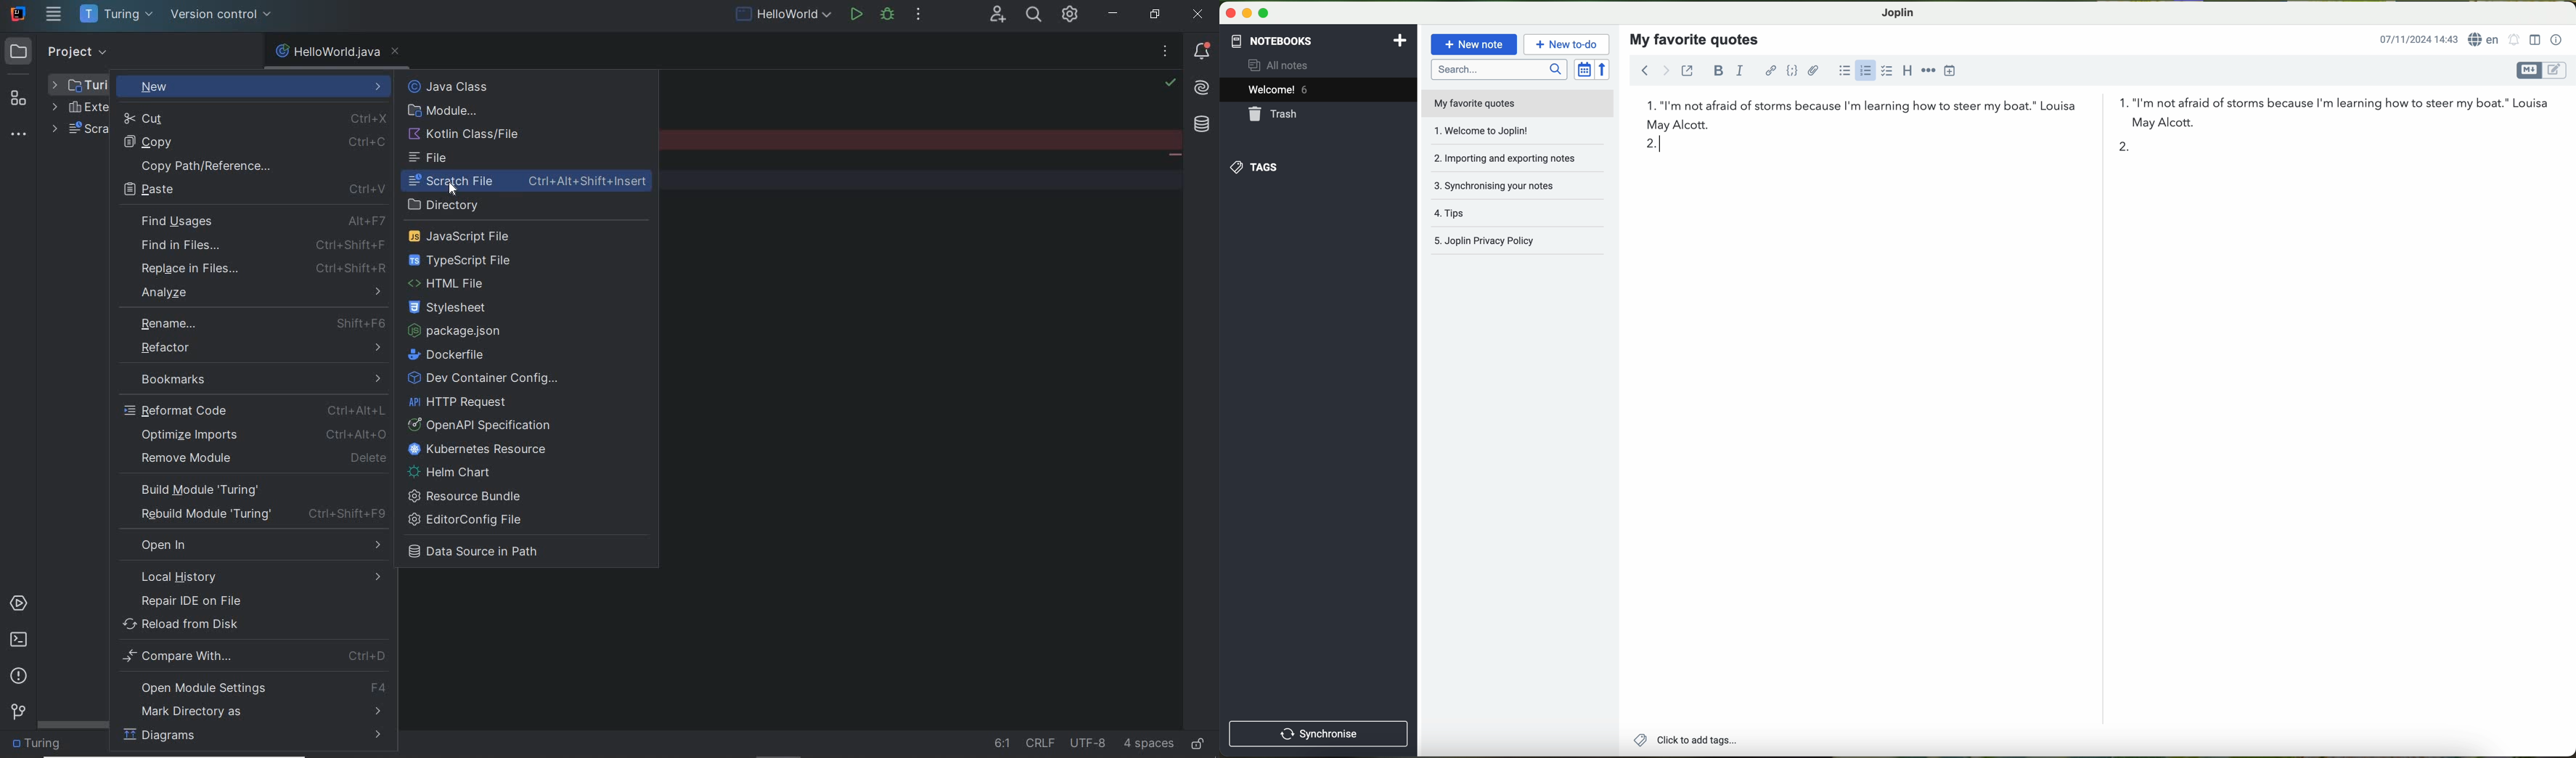  What do you see at coordinates (2542, 69) in the screenshot?
I see `toggle editor` at bounding box center [2542, 69].